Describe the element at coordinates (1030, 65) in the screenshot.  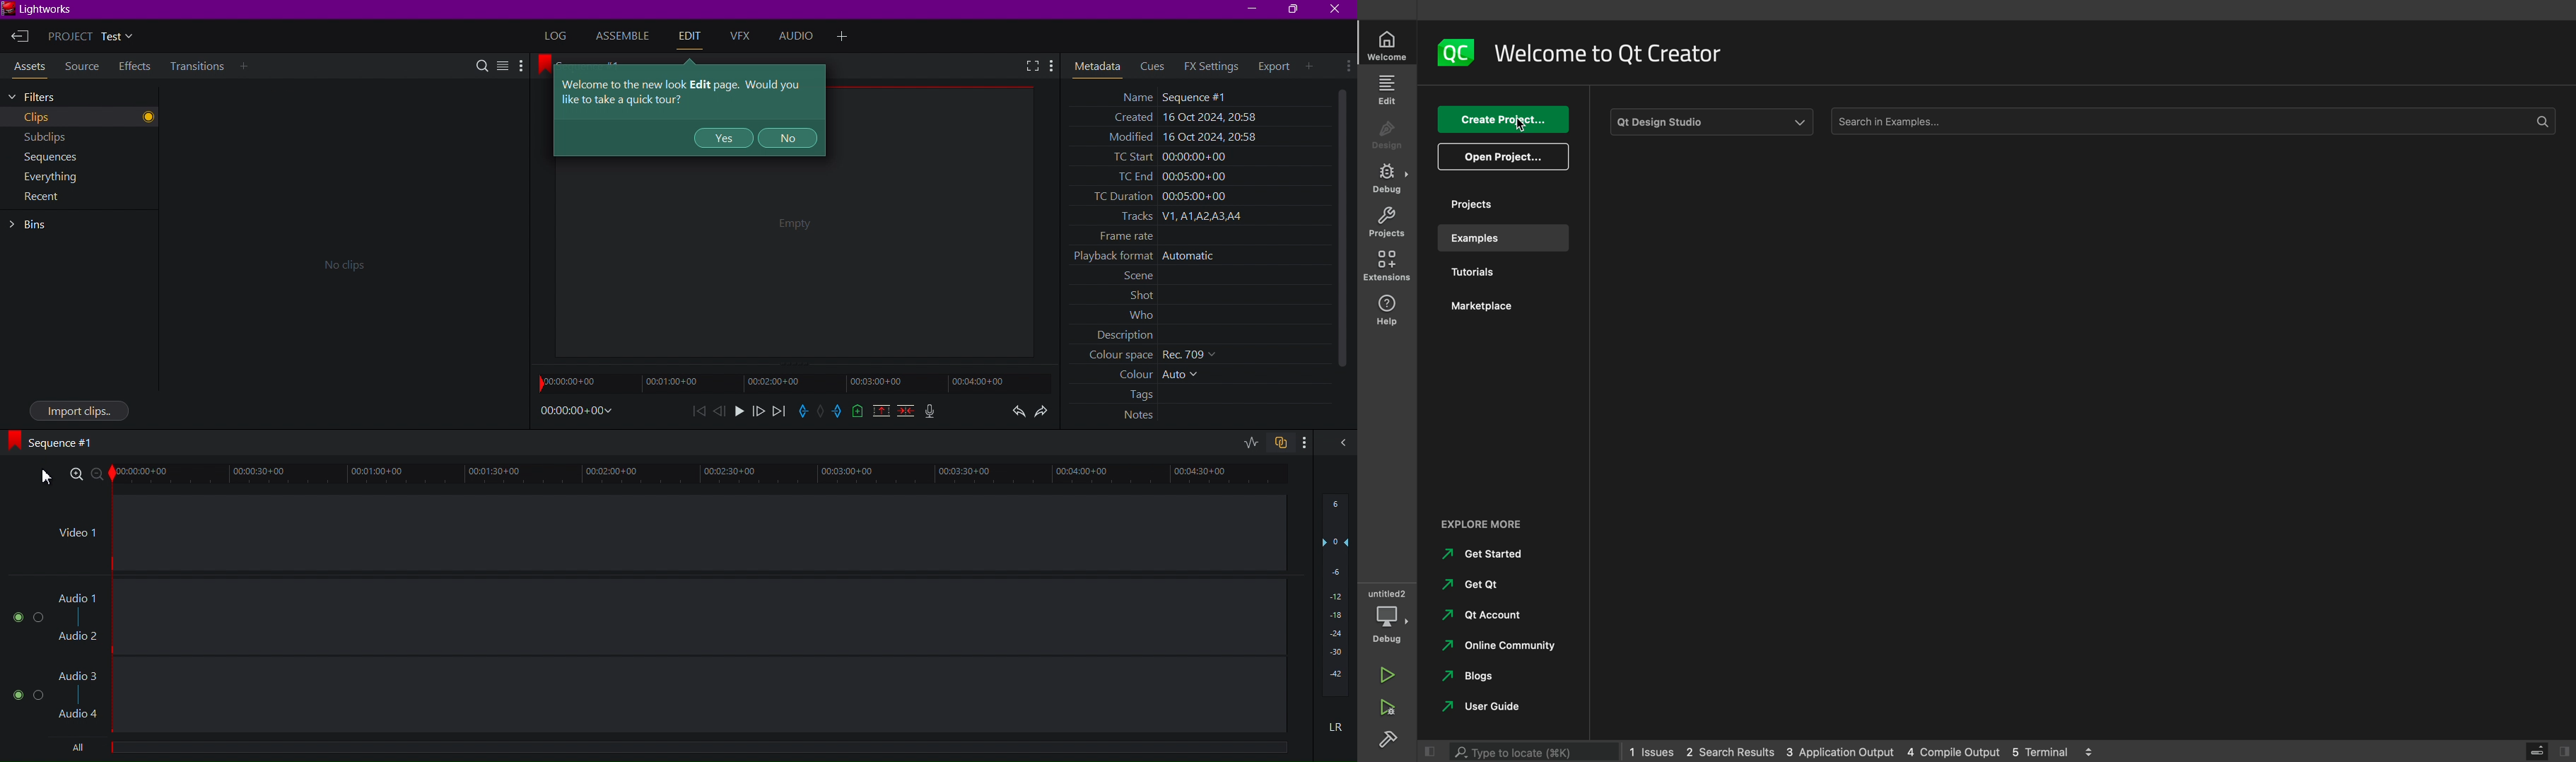
I see `Fullscreen` at that location.